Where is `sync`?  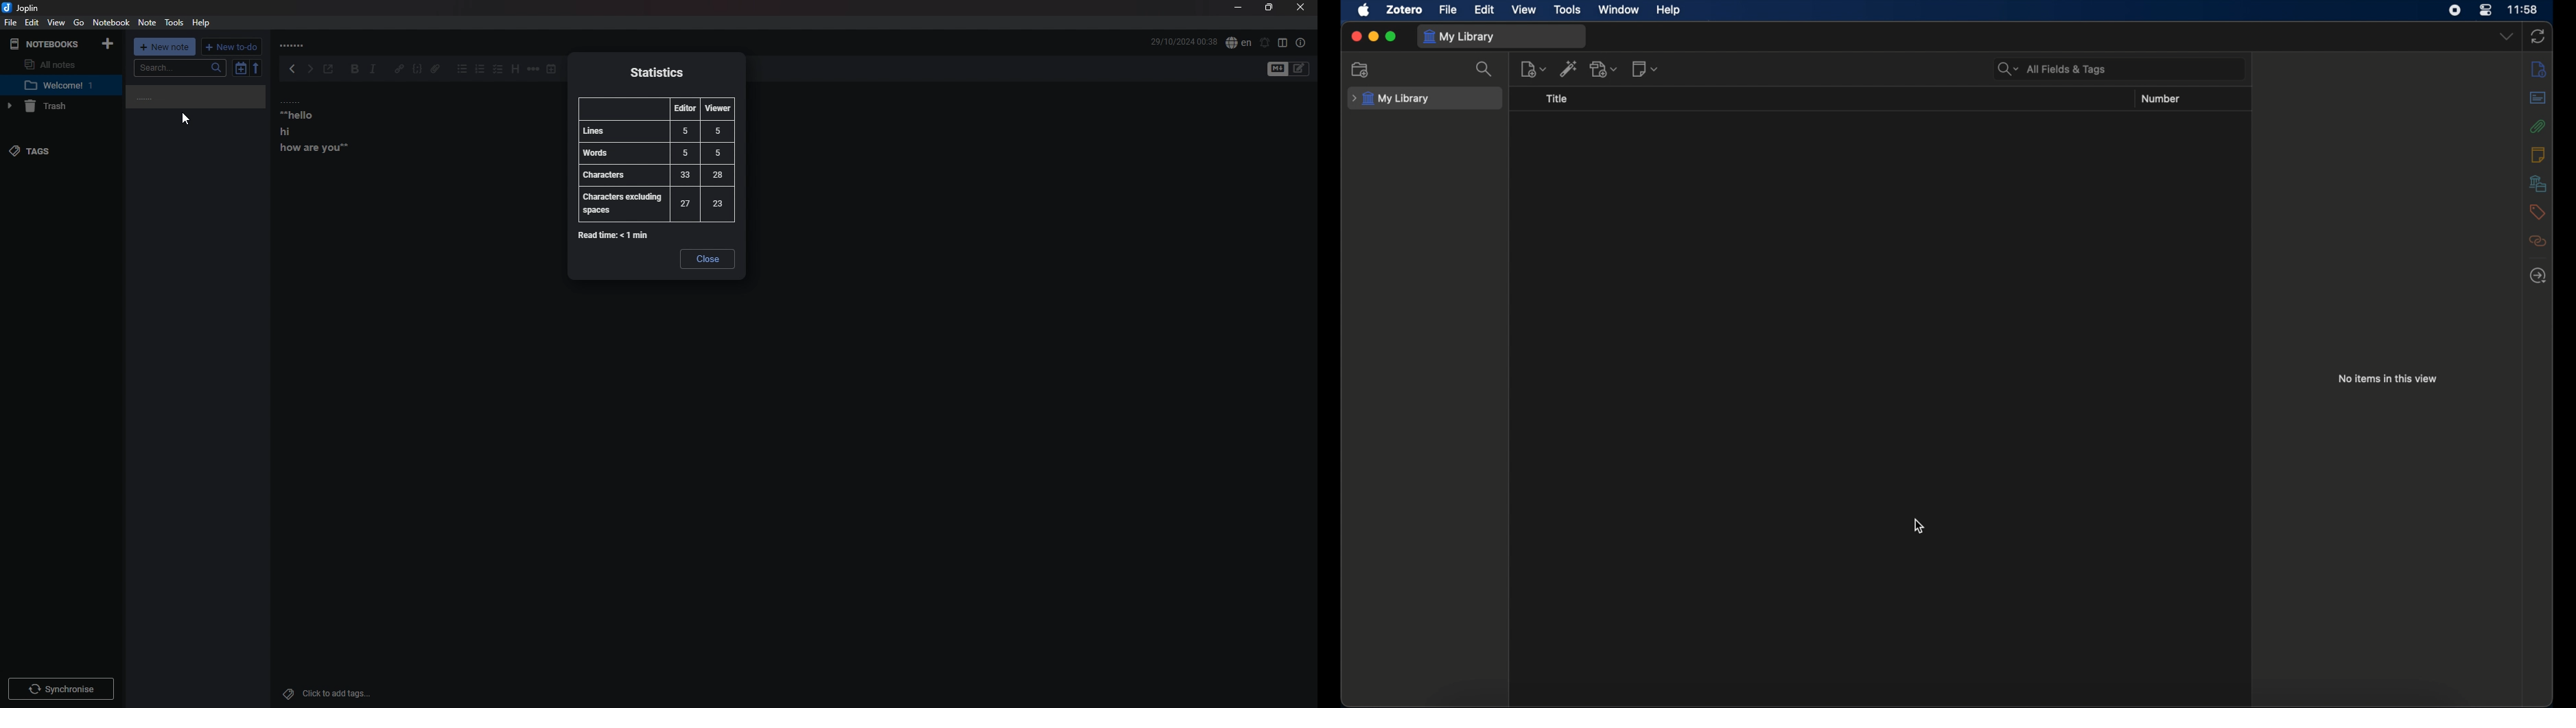 sync is located at coordinates (2538, 37).